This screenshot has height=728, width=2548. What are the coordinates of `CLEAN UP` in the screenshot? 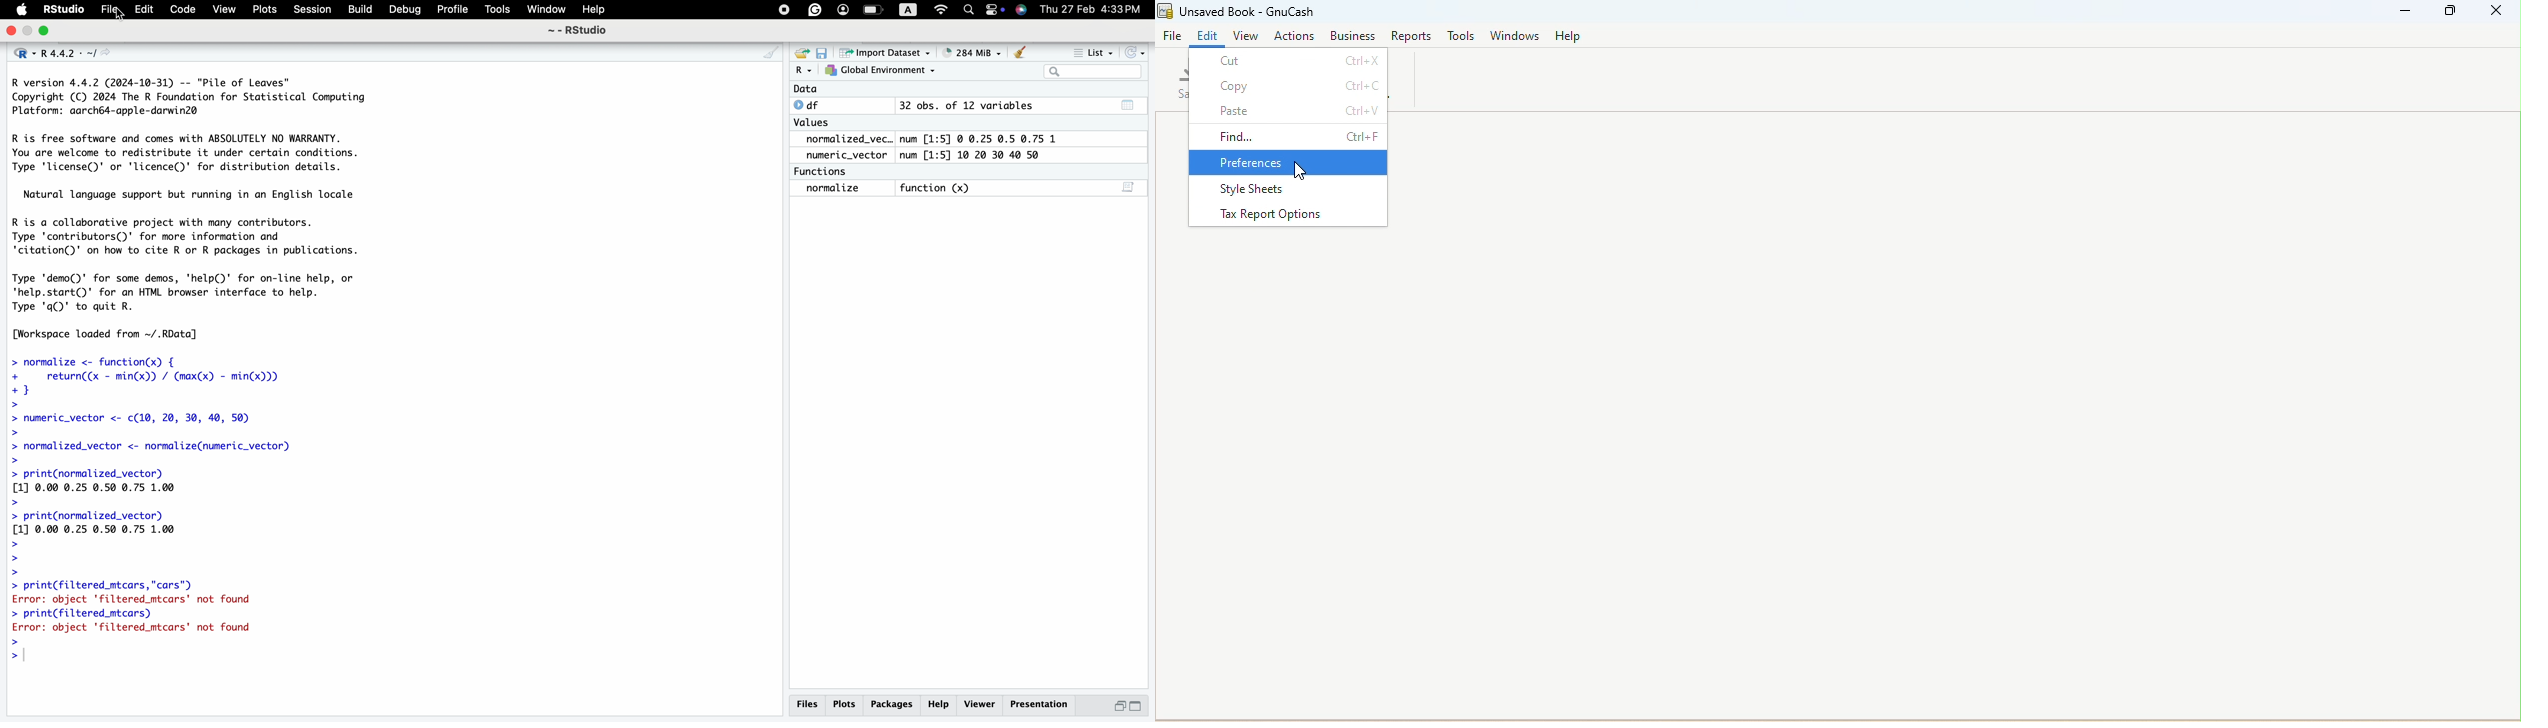 It's located at (1020, 52).